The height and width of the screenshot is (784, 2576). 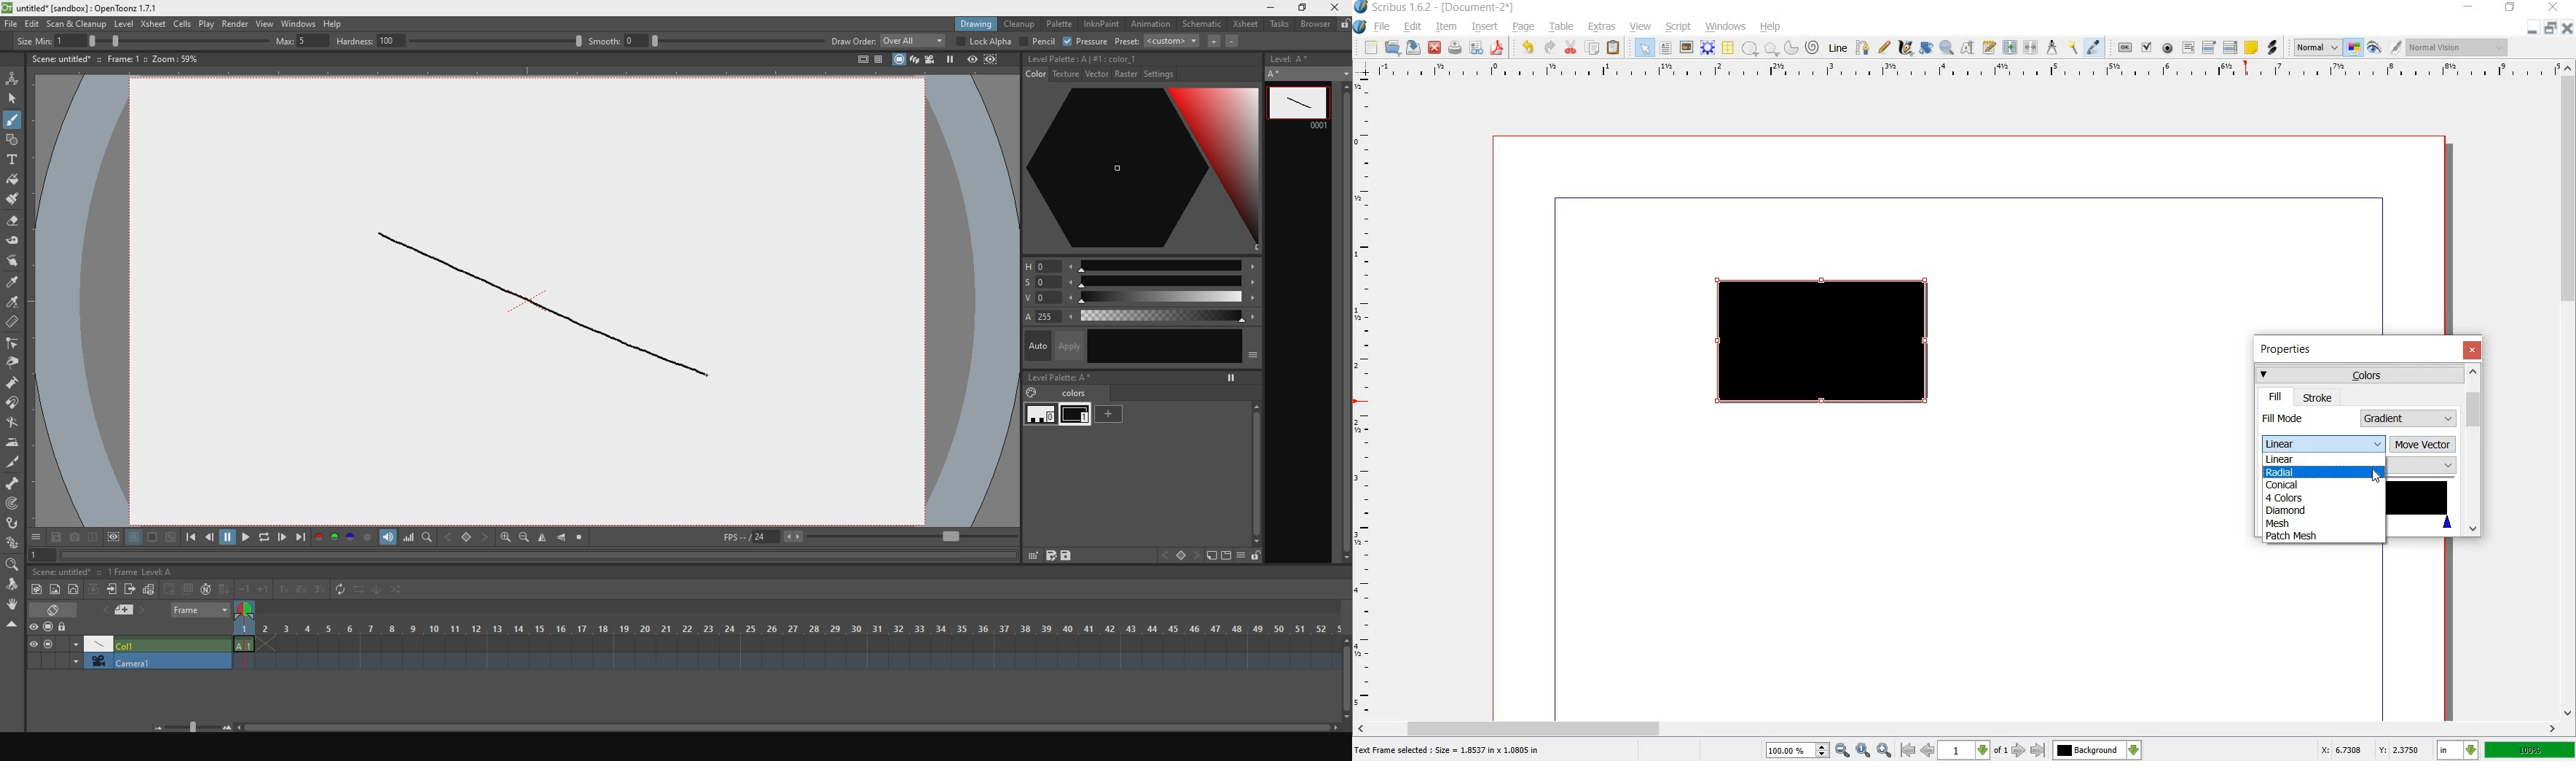 What do you see at coordinates (2251, 47) in the screenshot?
I see `text annotation` at bounding box center [2251, 47].